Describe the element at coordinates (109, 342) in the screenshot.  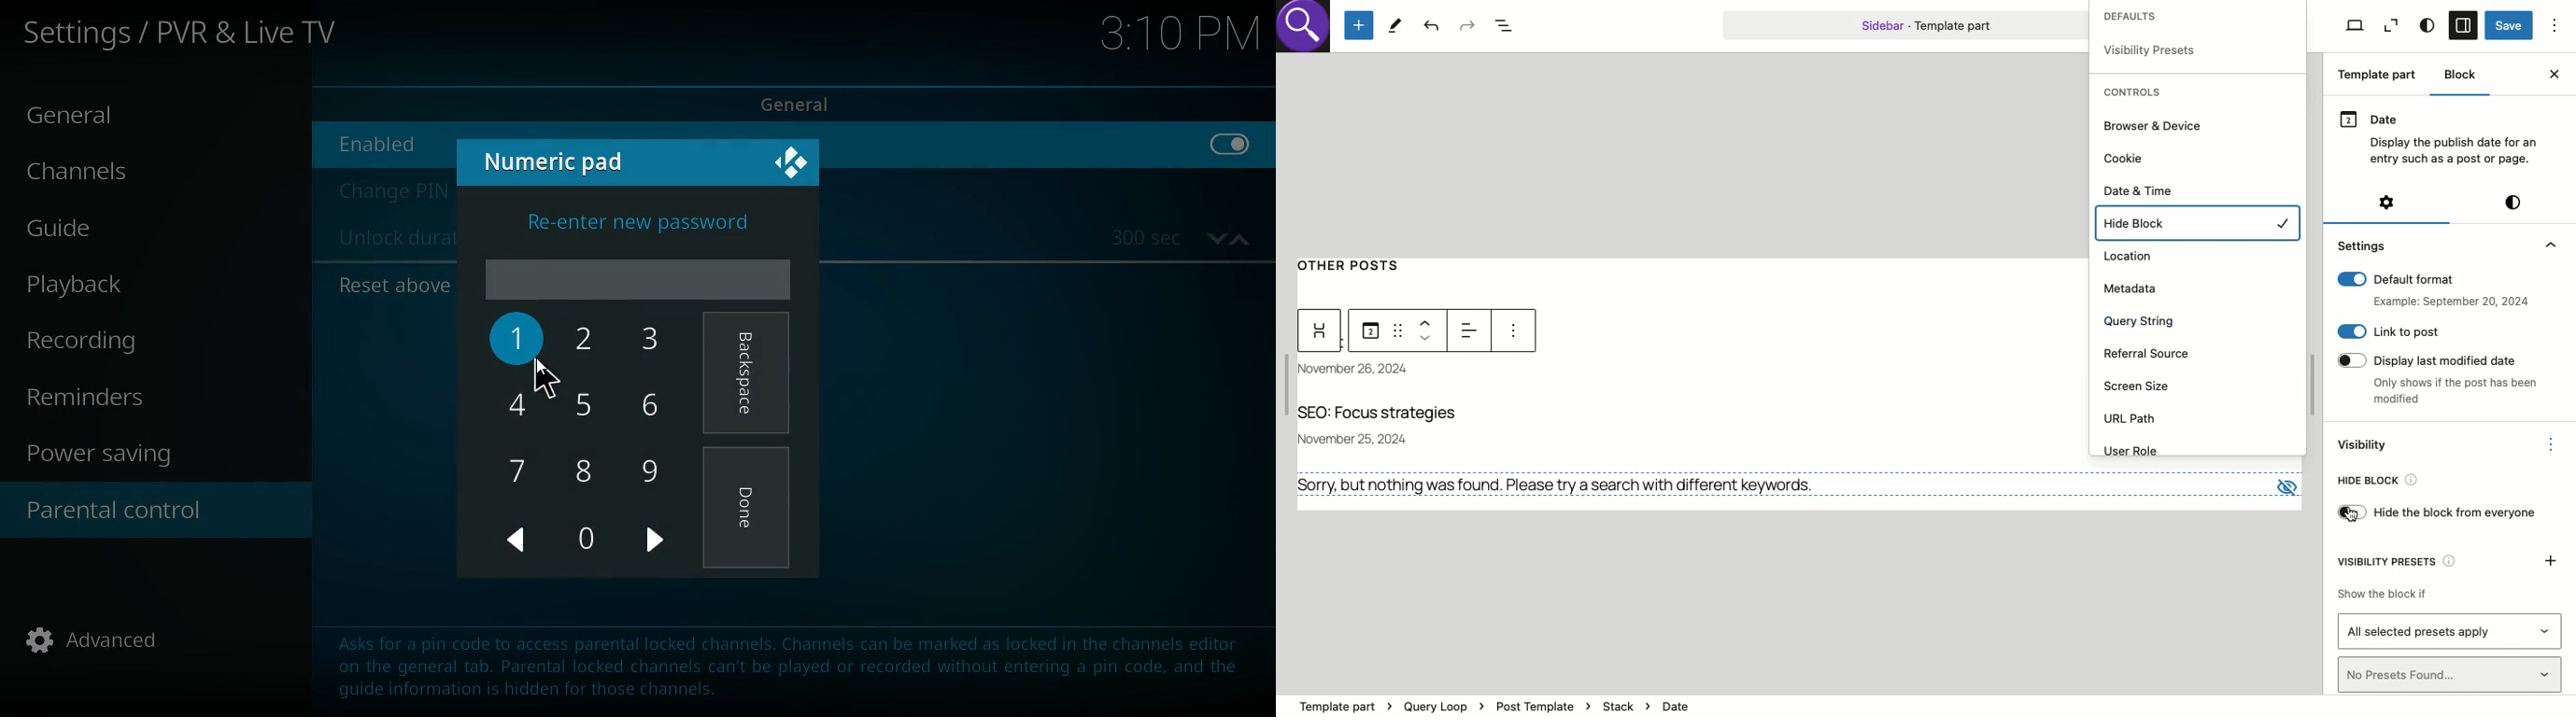
I see `recording` at that location.